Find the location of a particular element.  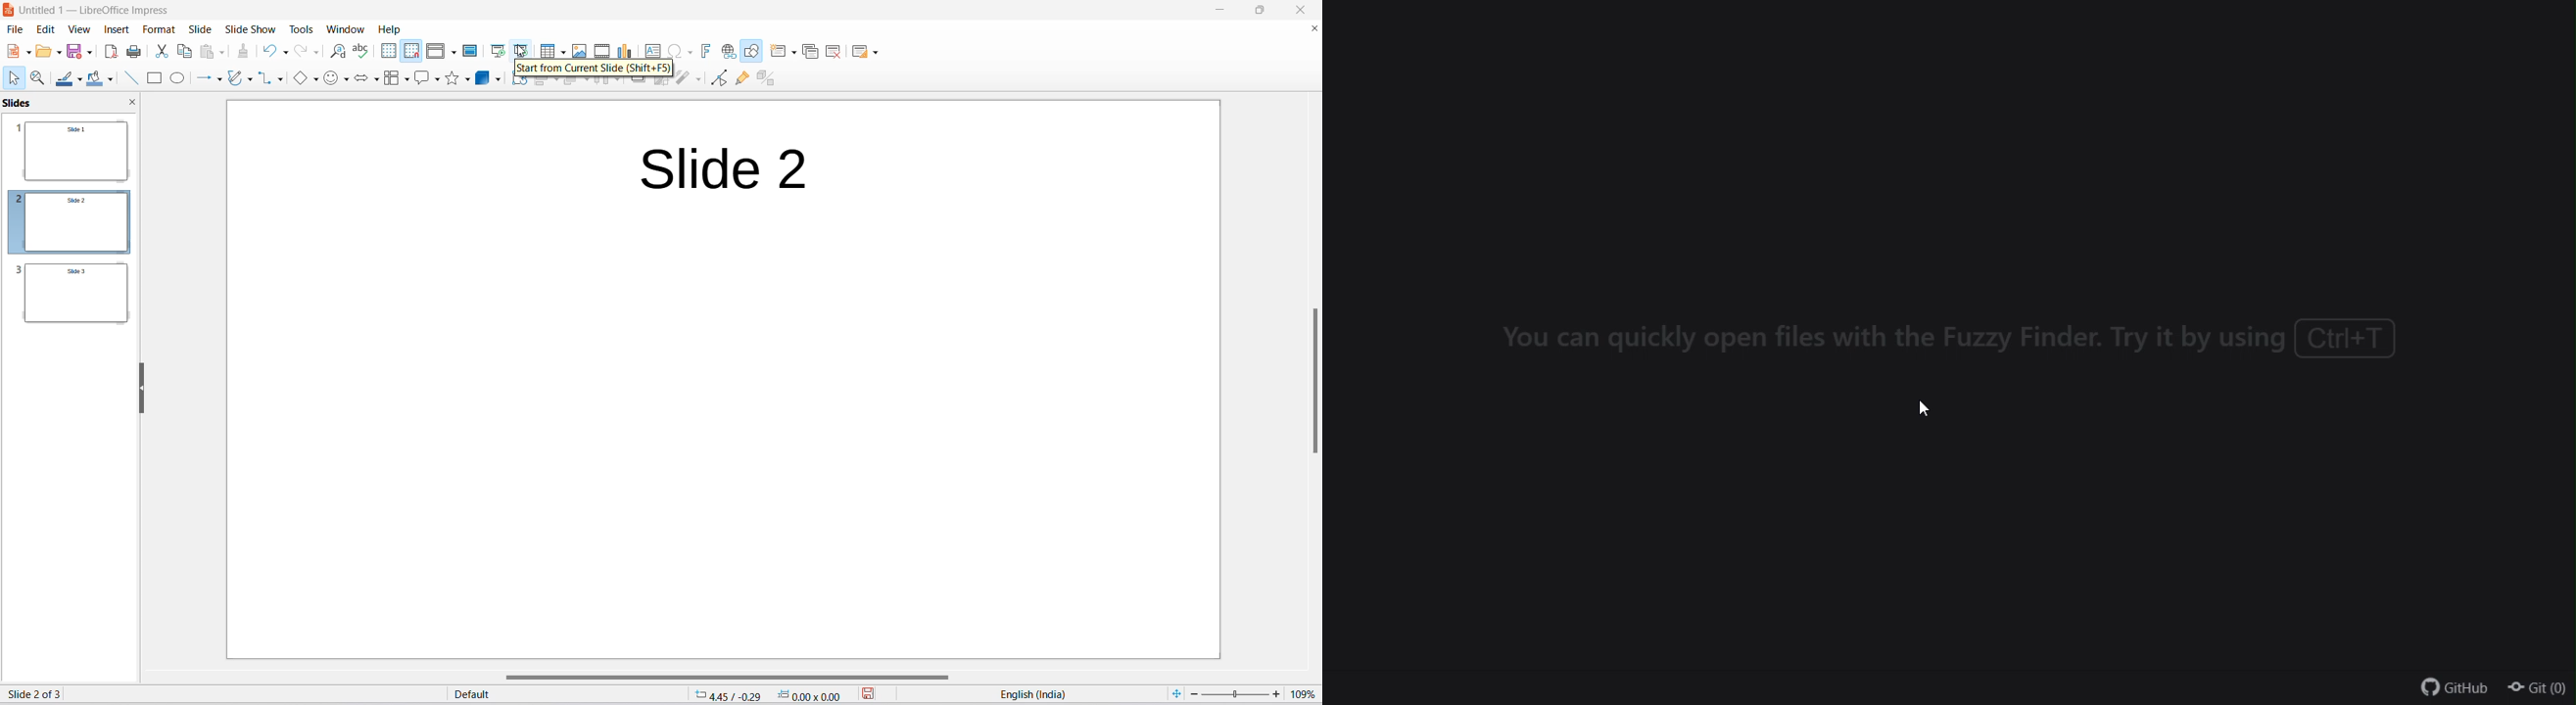

line color options is located at coordinates (80, 80).